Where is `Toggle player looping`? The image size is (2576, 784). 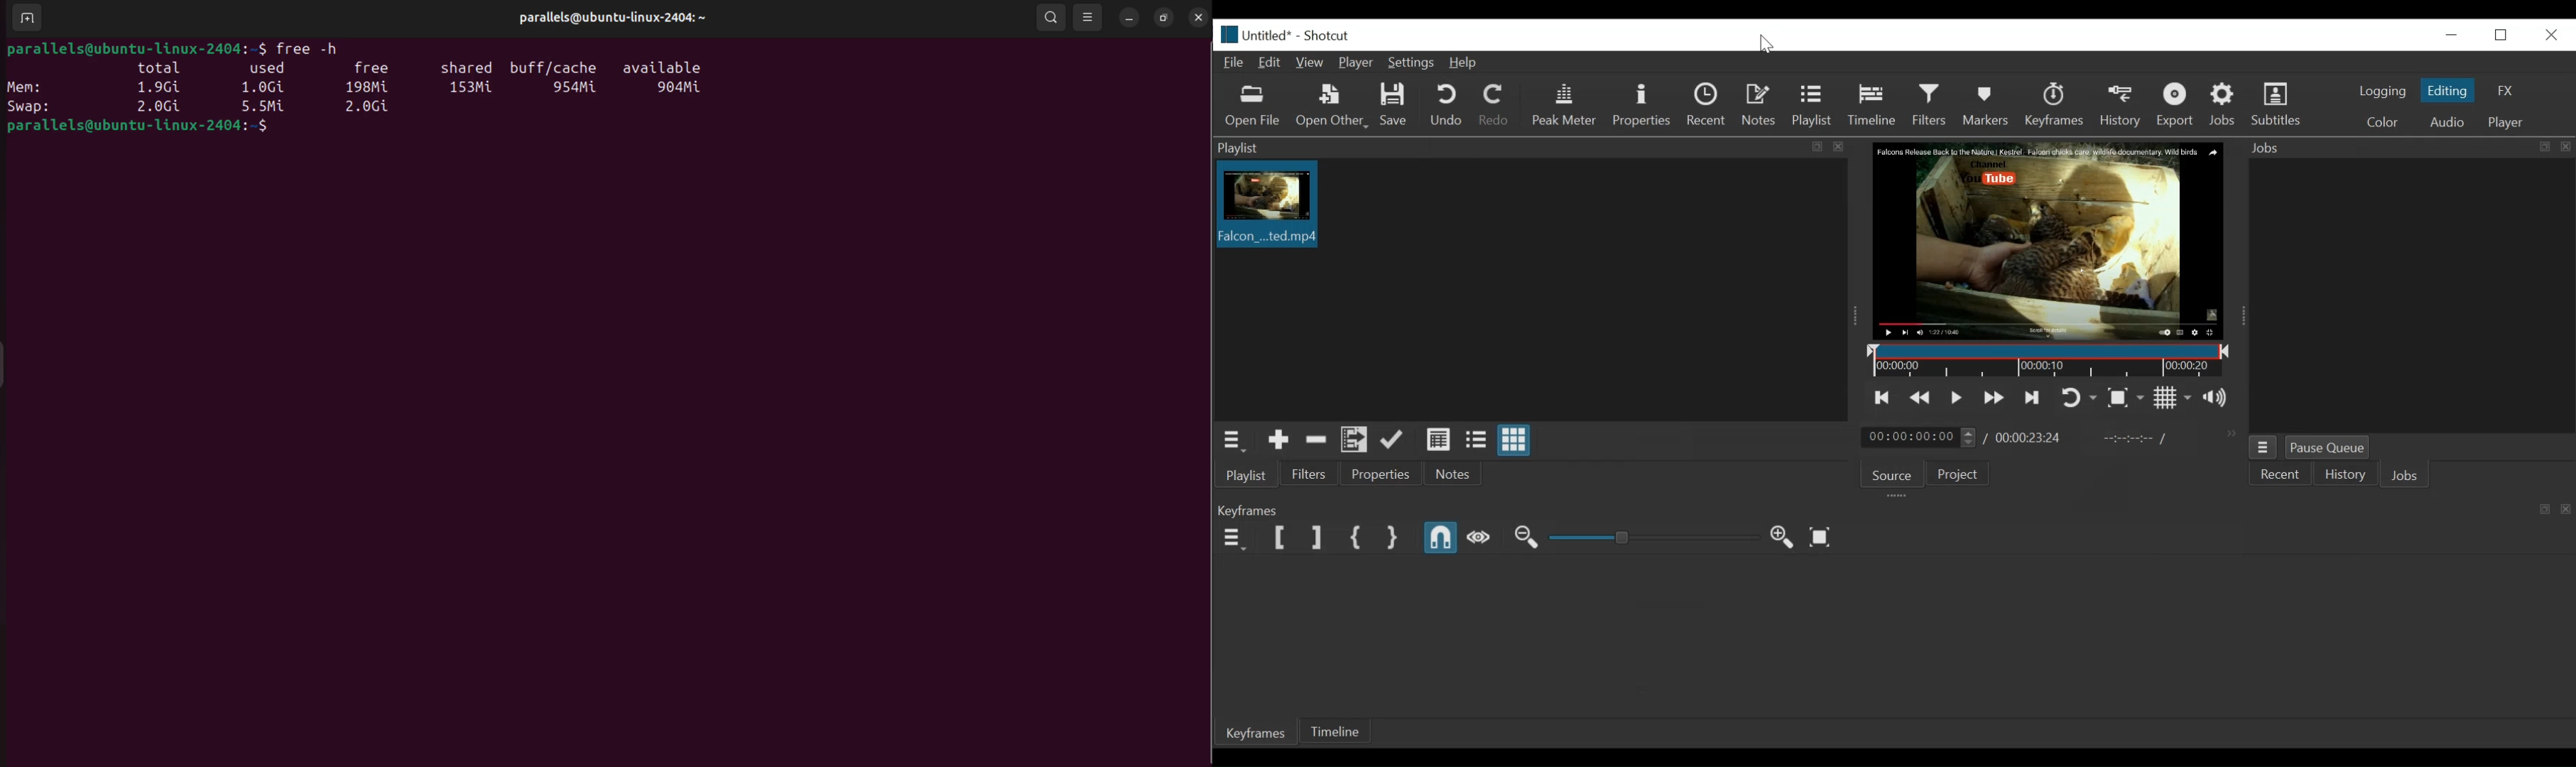 Toggle player looping is located at coordinates (2036, 398).